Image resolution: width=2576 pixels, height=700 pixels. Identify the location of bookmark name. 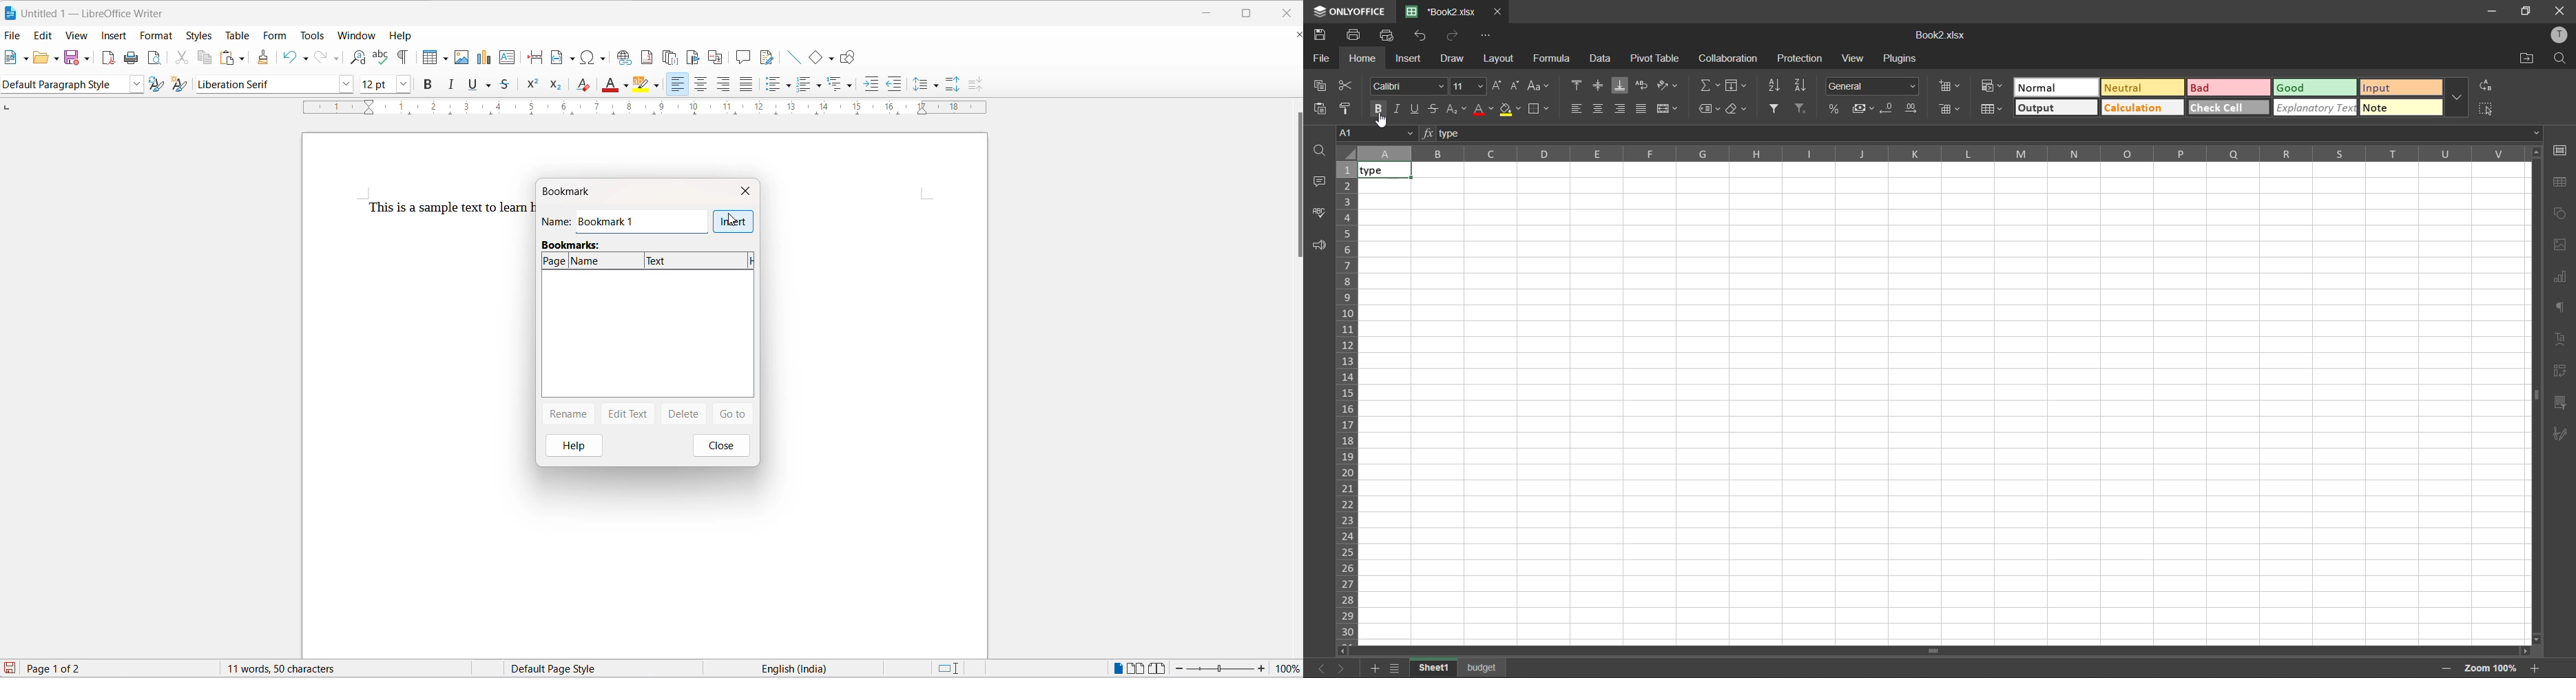
(639, 224).